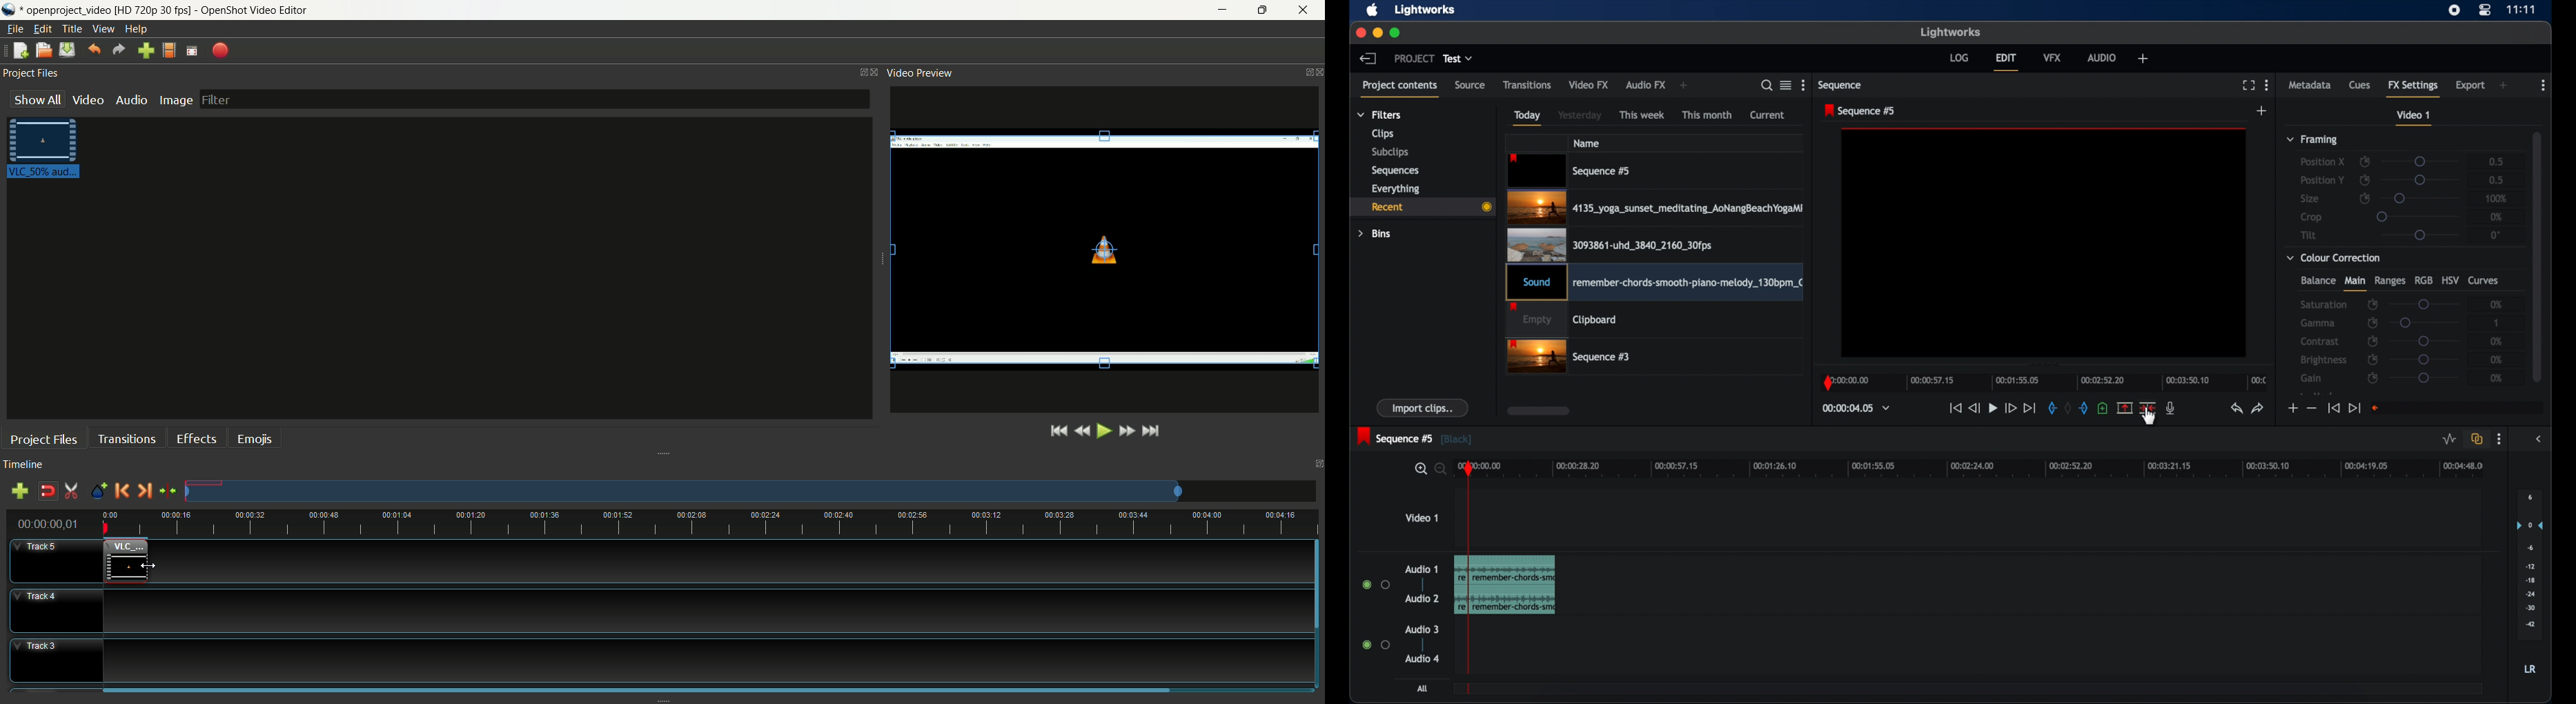 The image size is (2576, 728). I want to click on enable/disable keyframes, so click(2365, 160).